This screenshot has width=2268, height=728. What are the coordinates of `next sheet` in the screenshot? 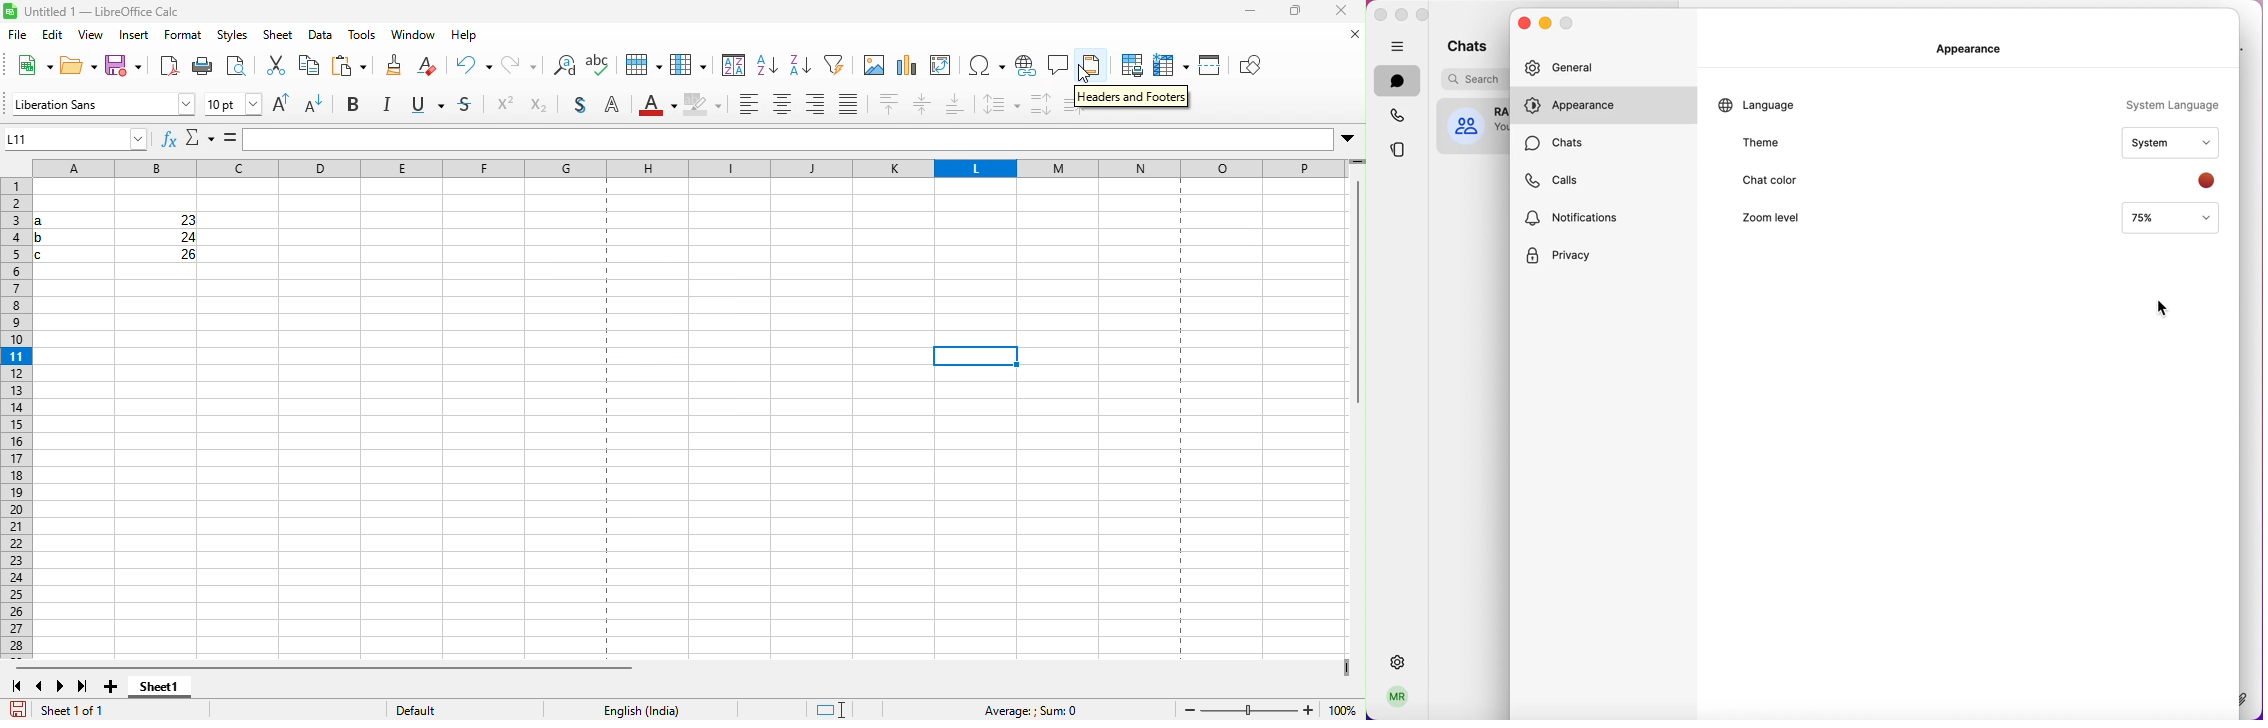 It's located at (61, 683).